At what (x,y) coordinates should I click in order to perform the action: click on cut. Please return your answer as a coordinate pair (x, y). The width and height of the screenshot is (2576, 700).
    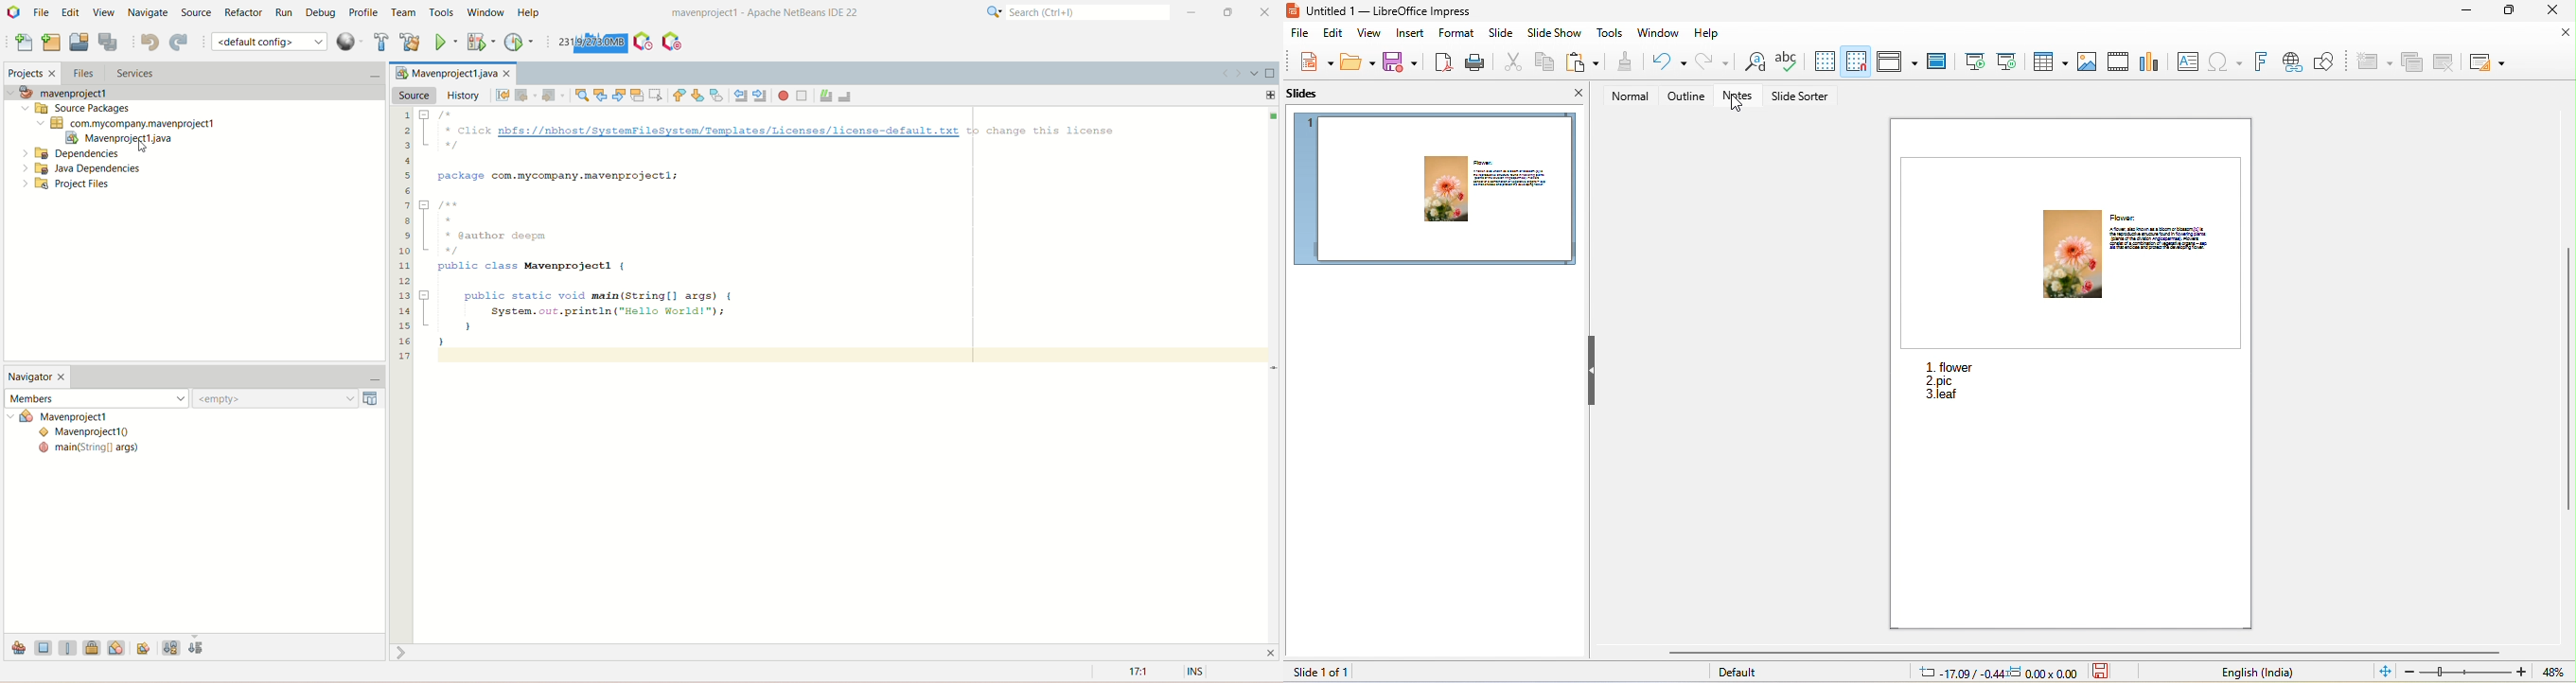
    Looking at the image, I should click on (1510, 61).